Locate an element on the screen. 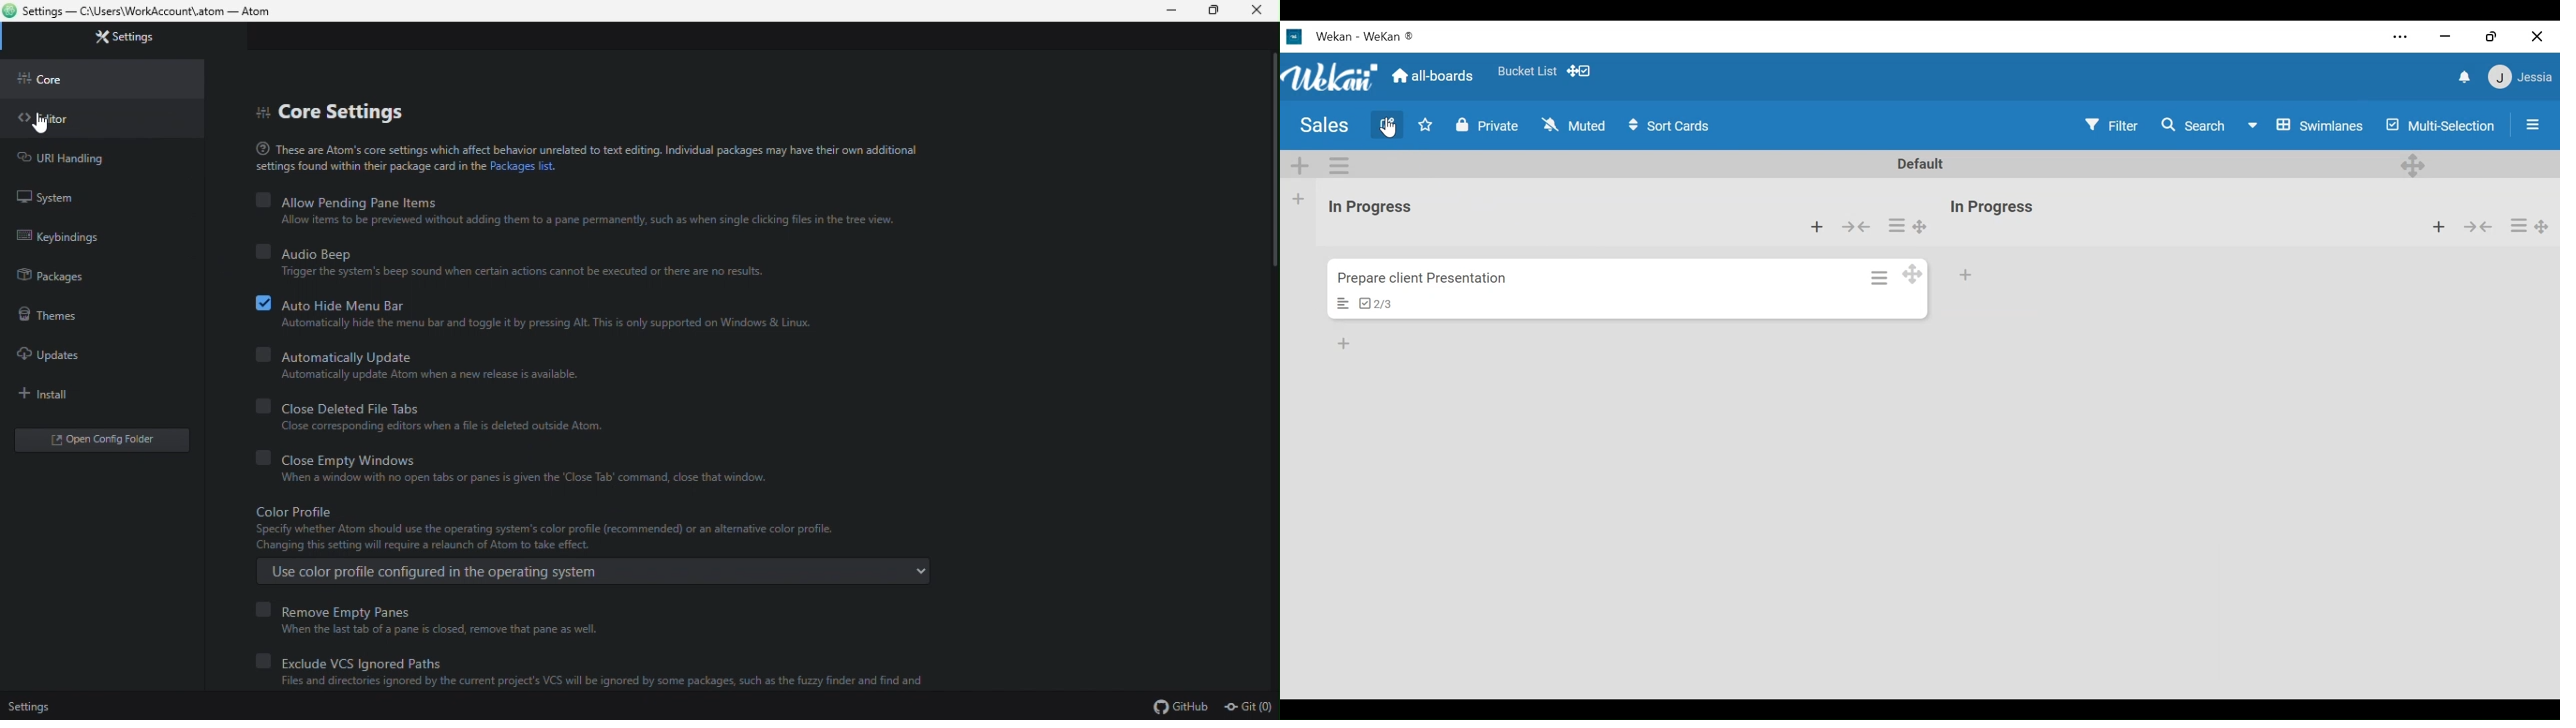  Audio beep is located at coordinates (527, 248).